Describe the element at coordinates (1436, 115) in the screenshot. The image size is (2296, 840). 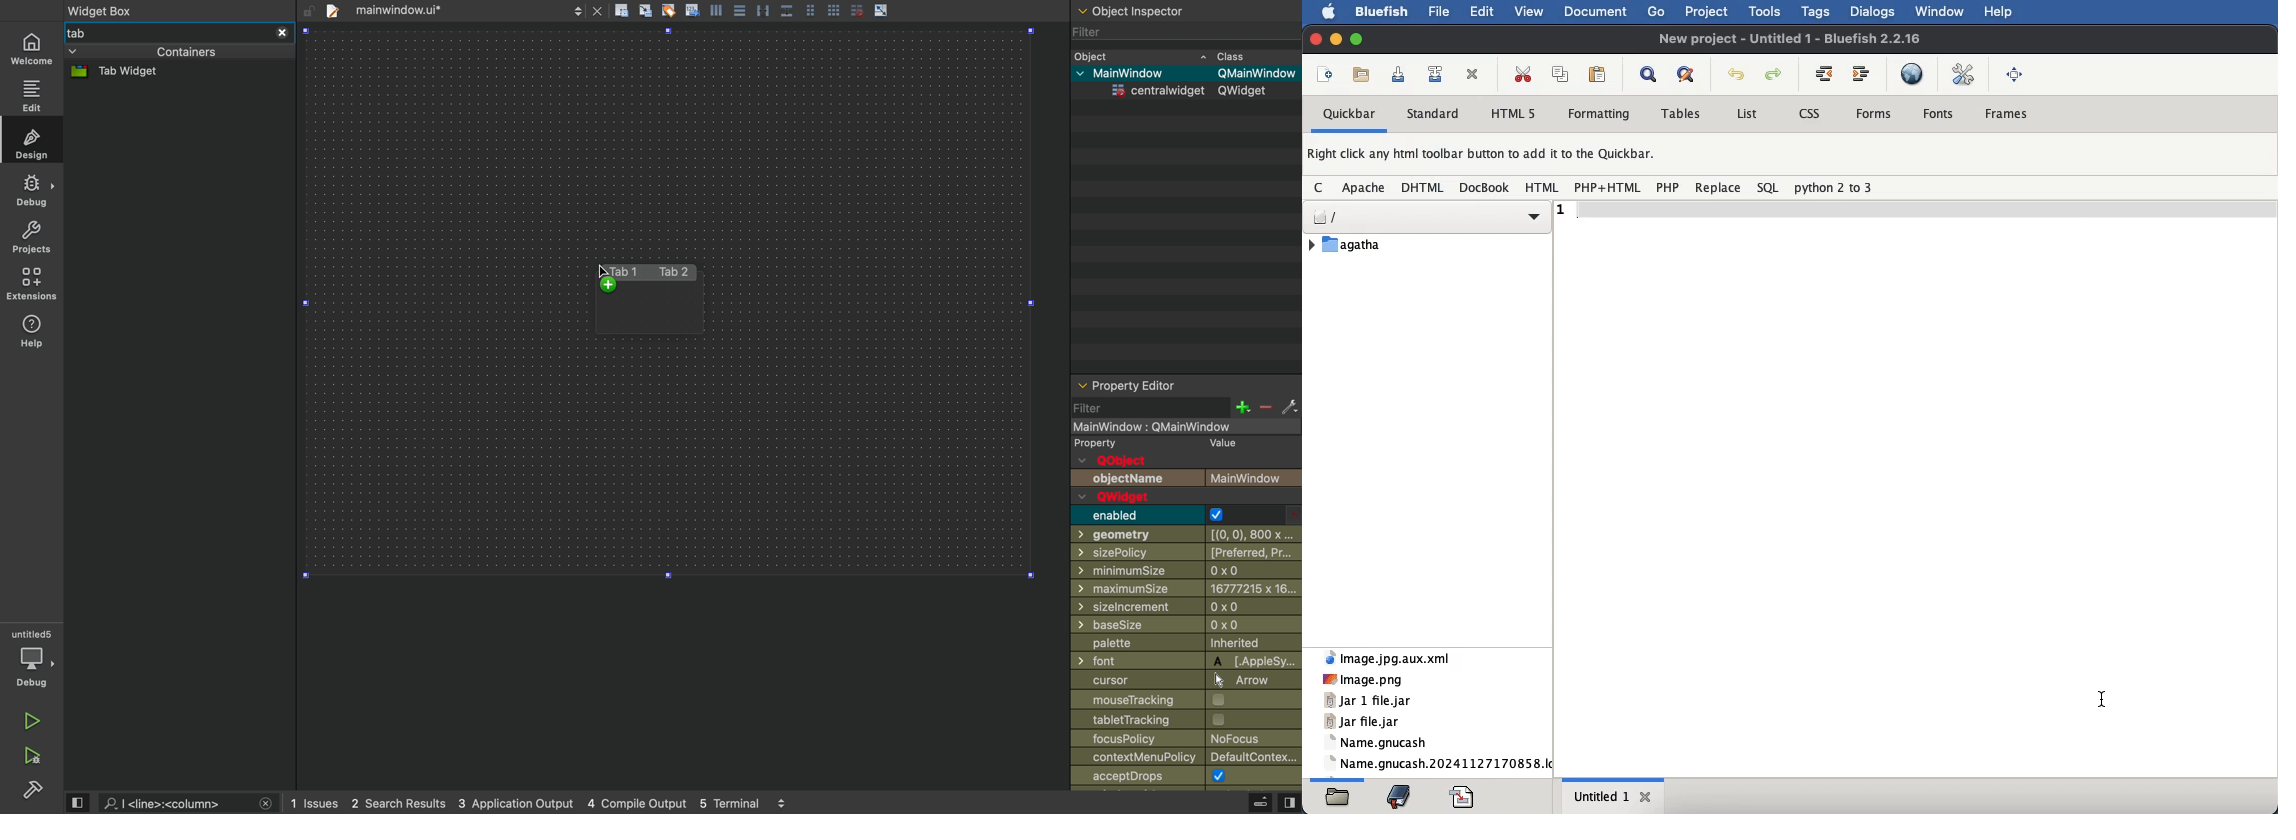
I see `standard ` at that location.